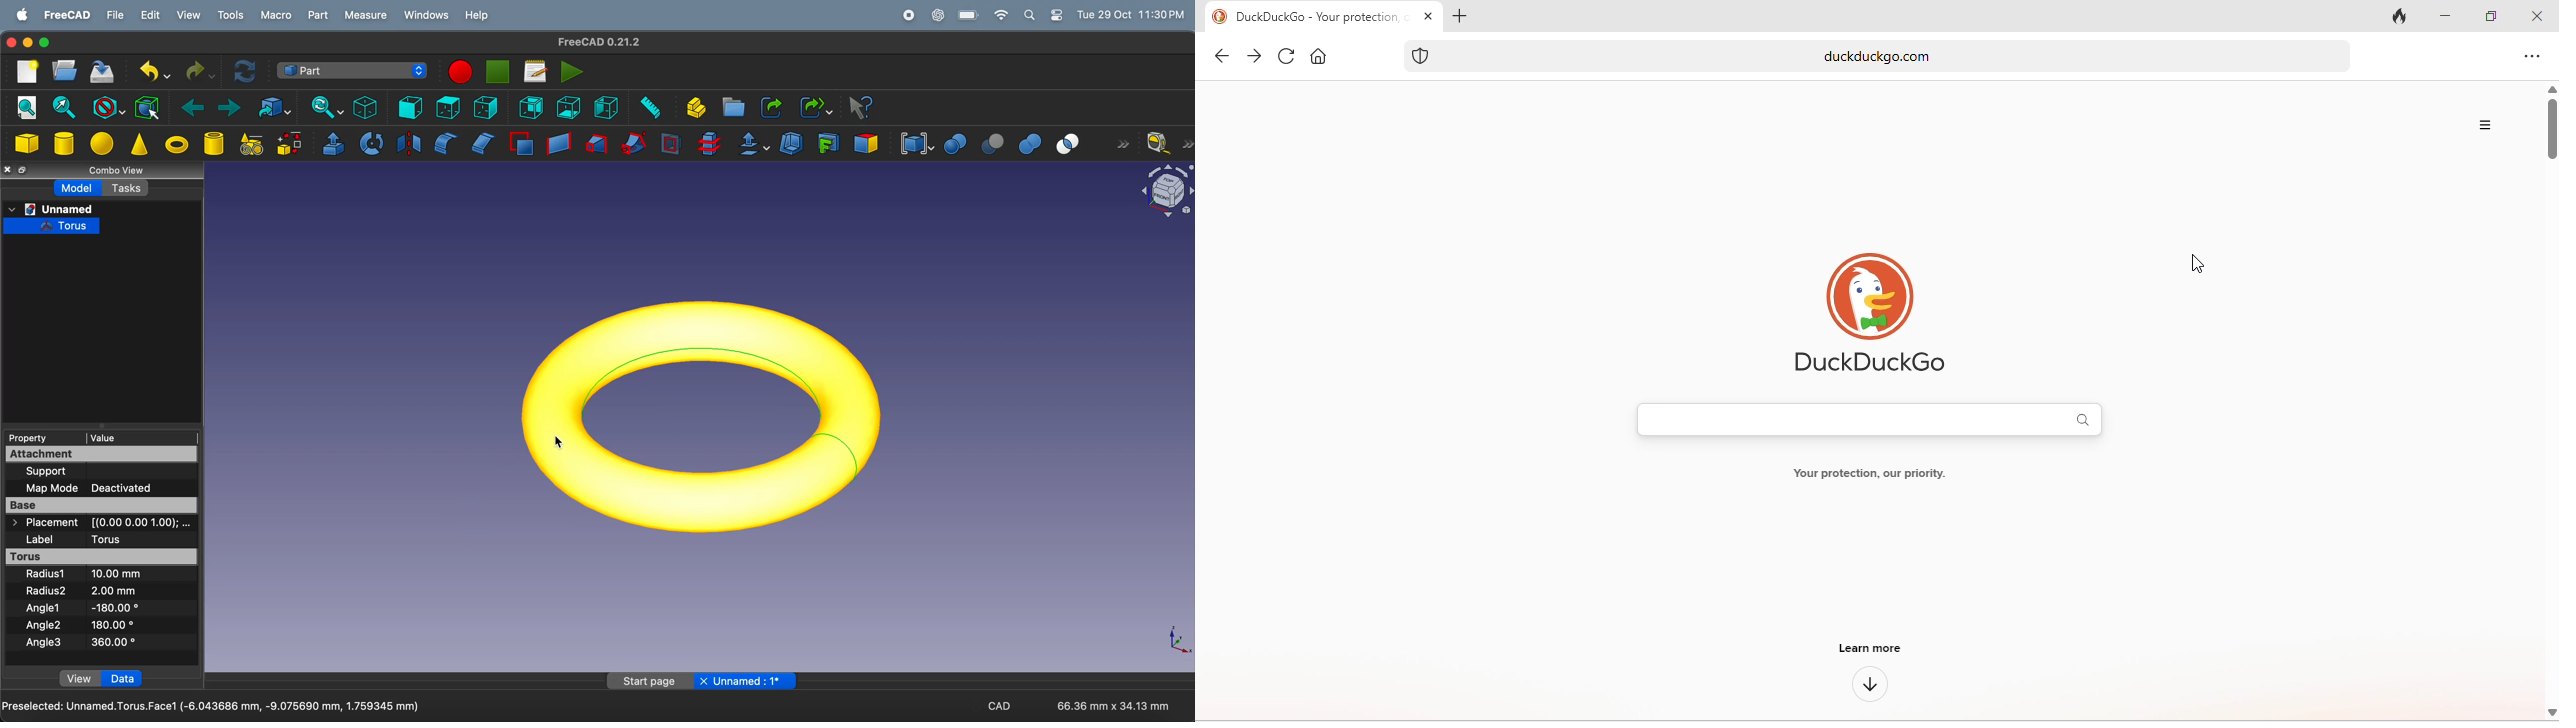 This screenshot has width=2576, height=728. What do you see at coordinates (122, 170) in the screenshot?
I see `combo views` at bounding box center [122, 170].